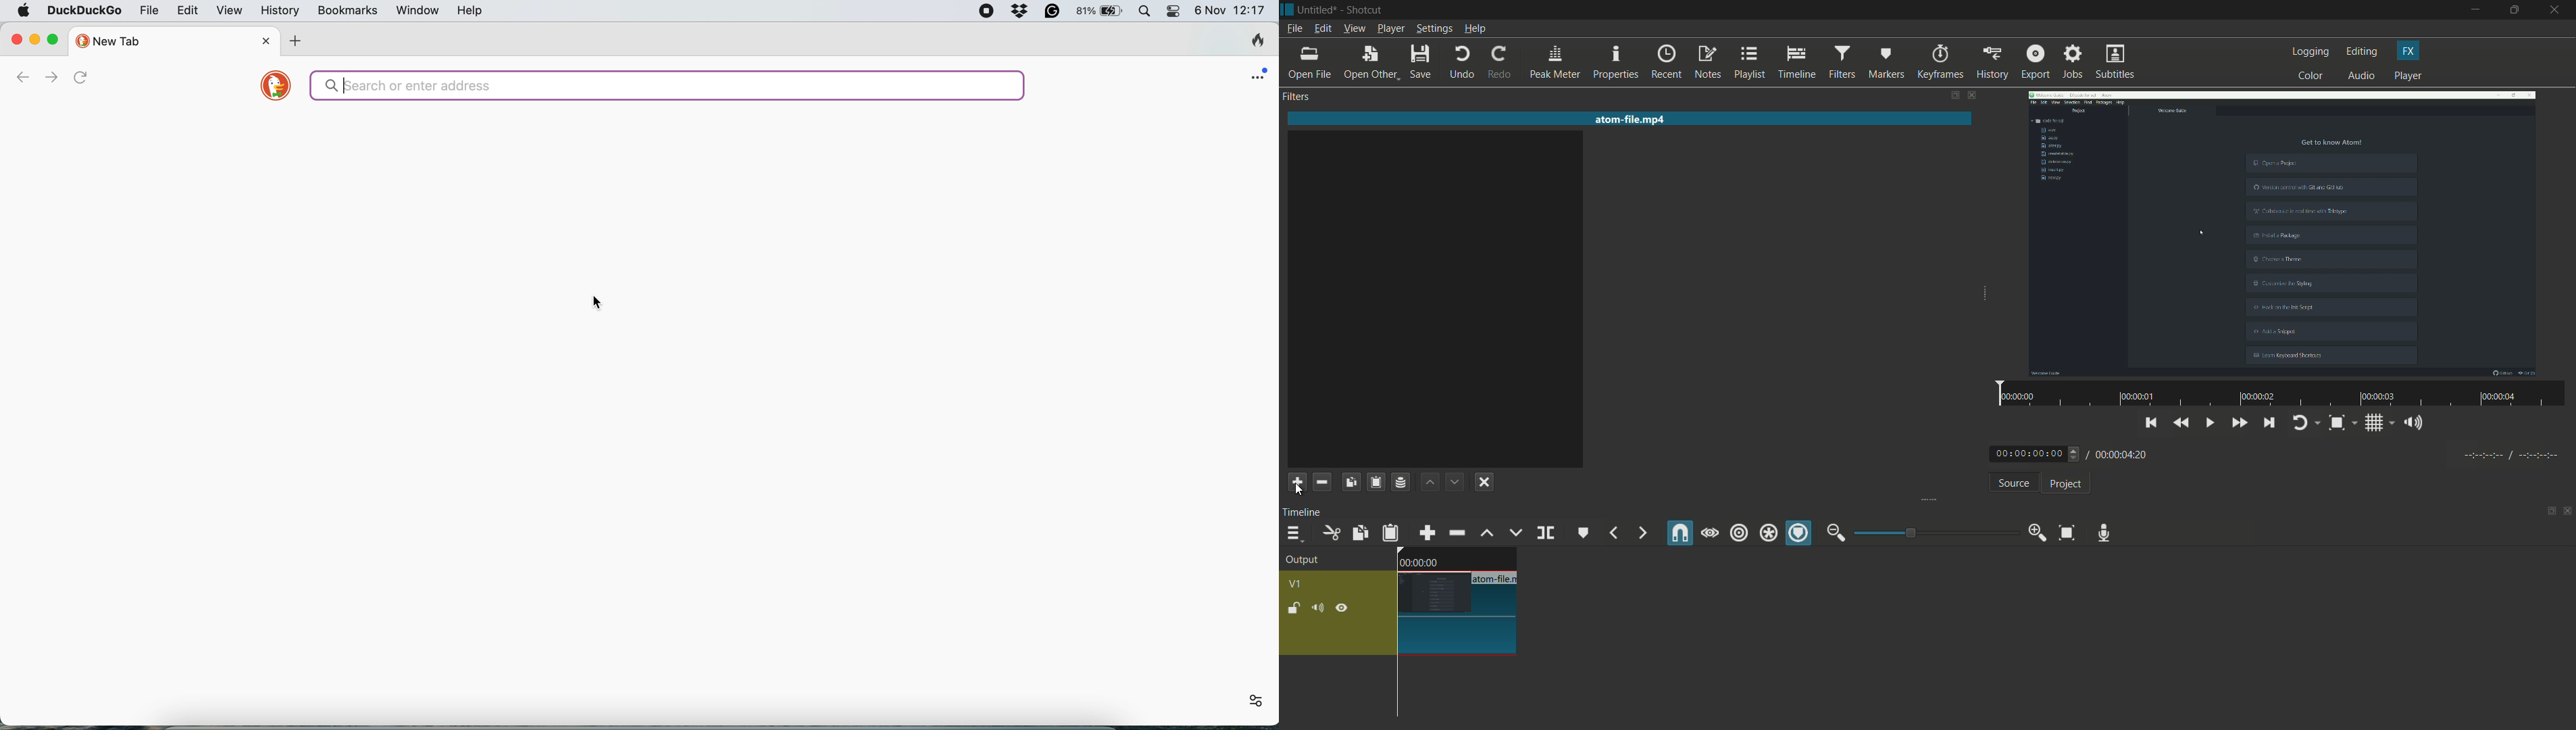  What do you see at coordinates (1931, 532) in the screenshot?
I see `zoom bar` at bounding box center [1931, 532].